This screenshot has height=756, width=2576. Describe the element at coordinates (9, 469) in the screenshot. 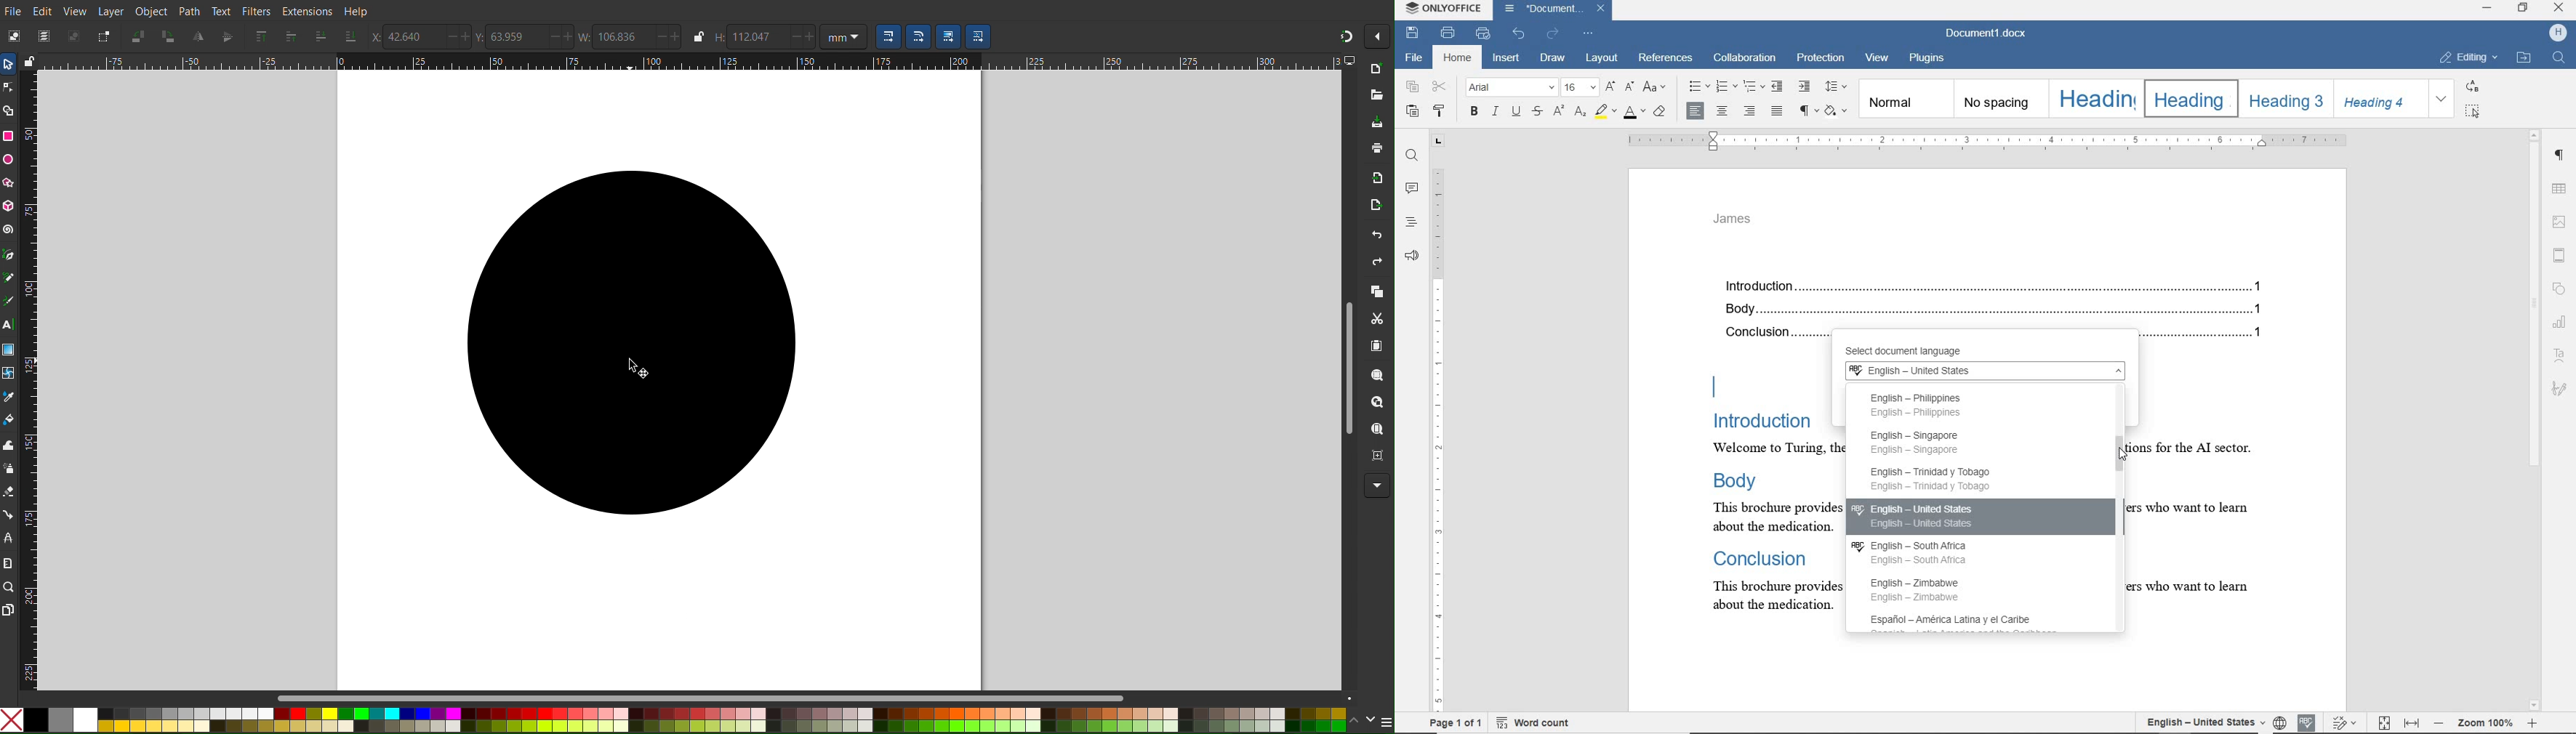

I see `Spray Tool` at that location.